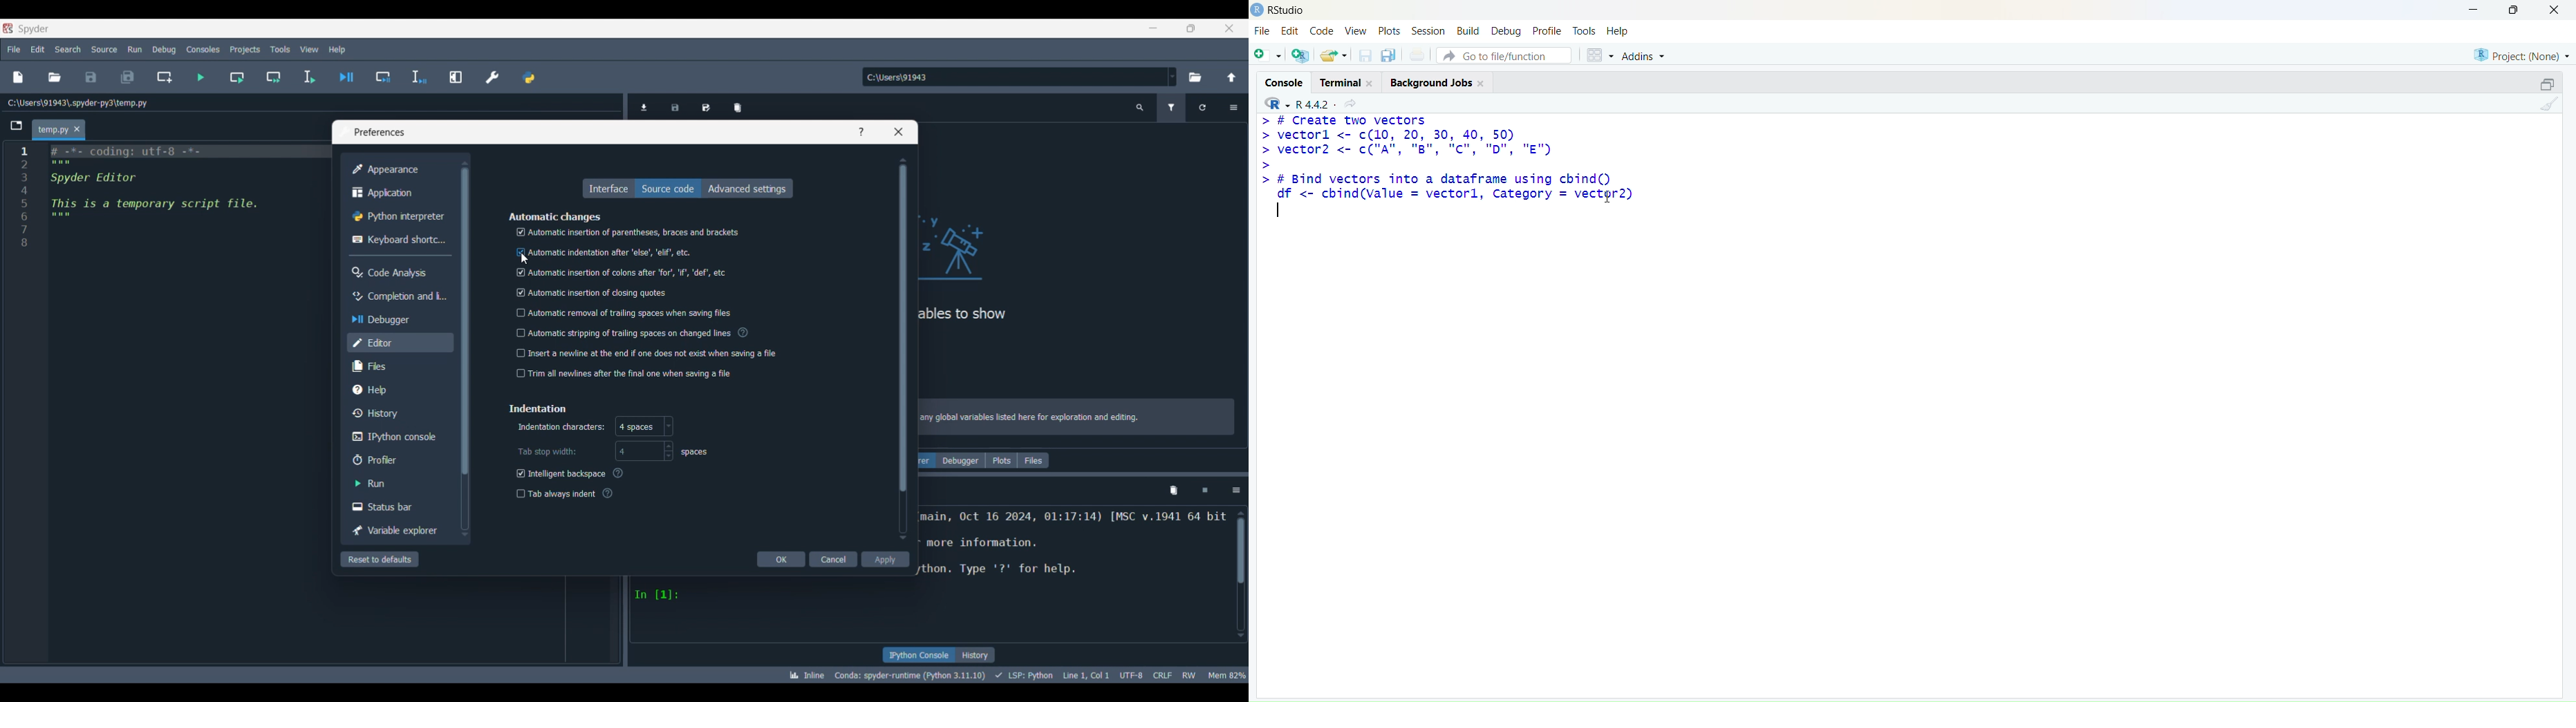 This screenshot has width=2576, height=728. I want to click on | Automatic removal of trailing spaces when saving files, so click(620, 313).